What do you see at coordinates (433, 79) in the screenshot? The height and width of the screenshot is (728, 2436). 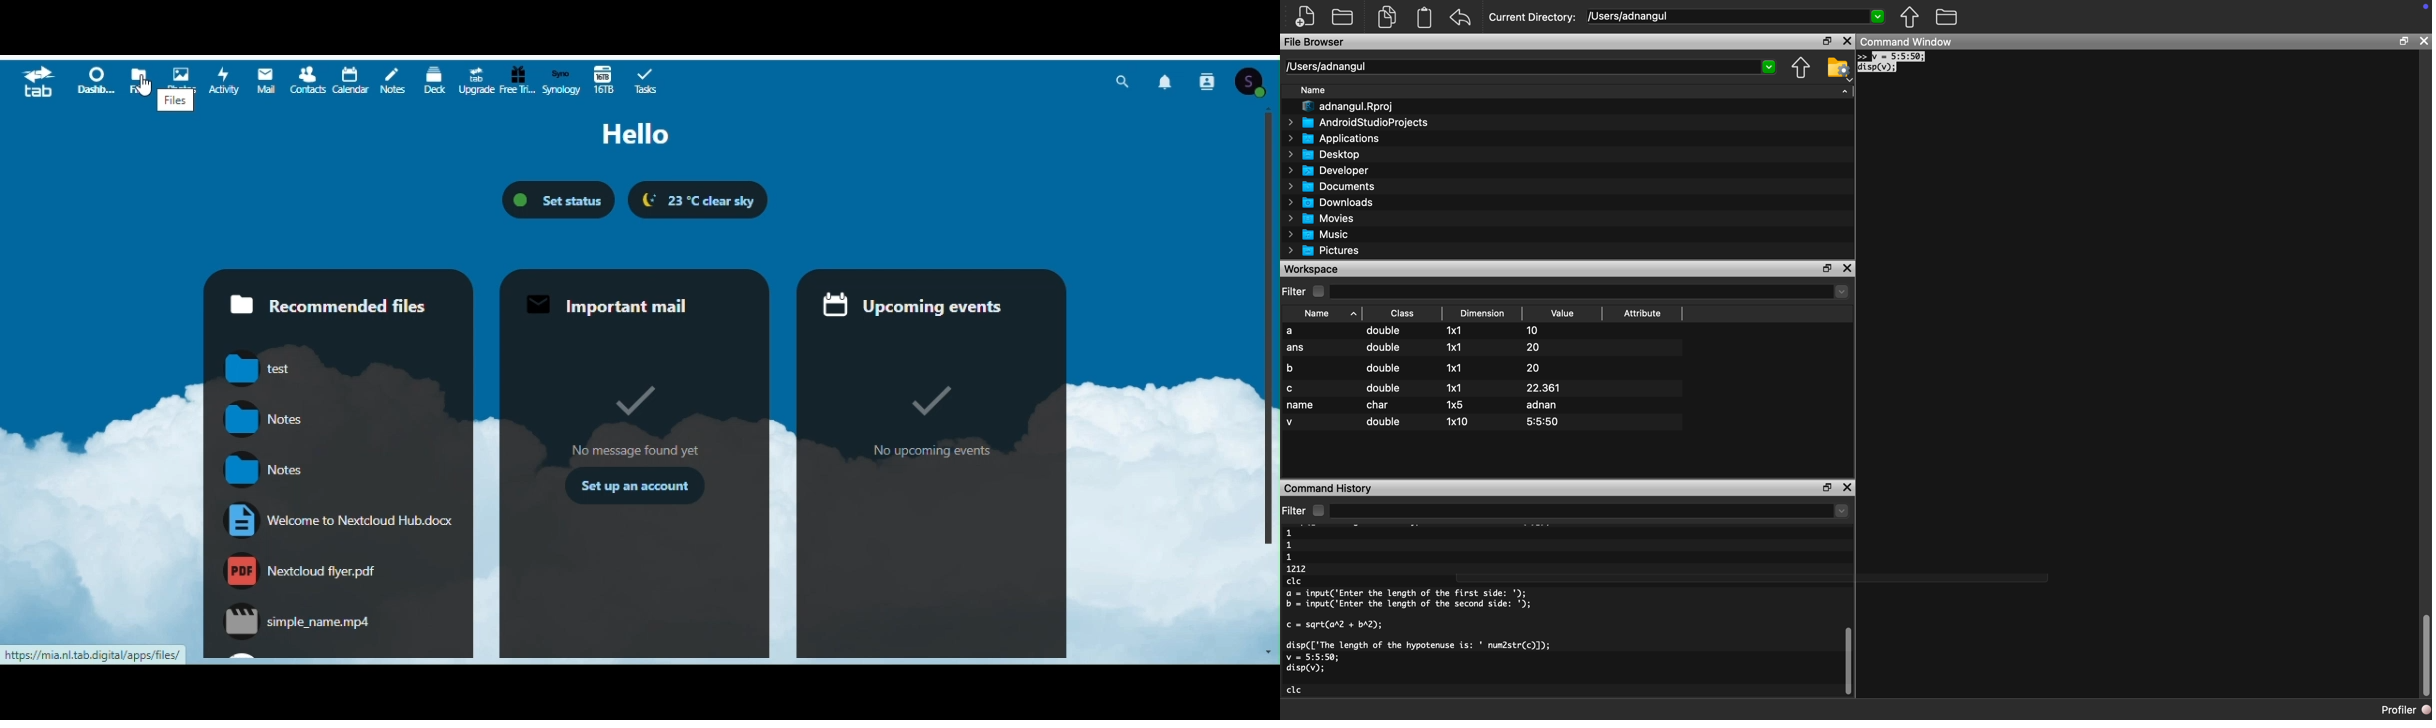 I see `D e c k` at bounding box center [433, 79].